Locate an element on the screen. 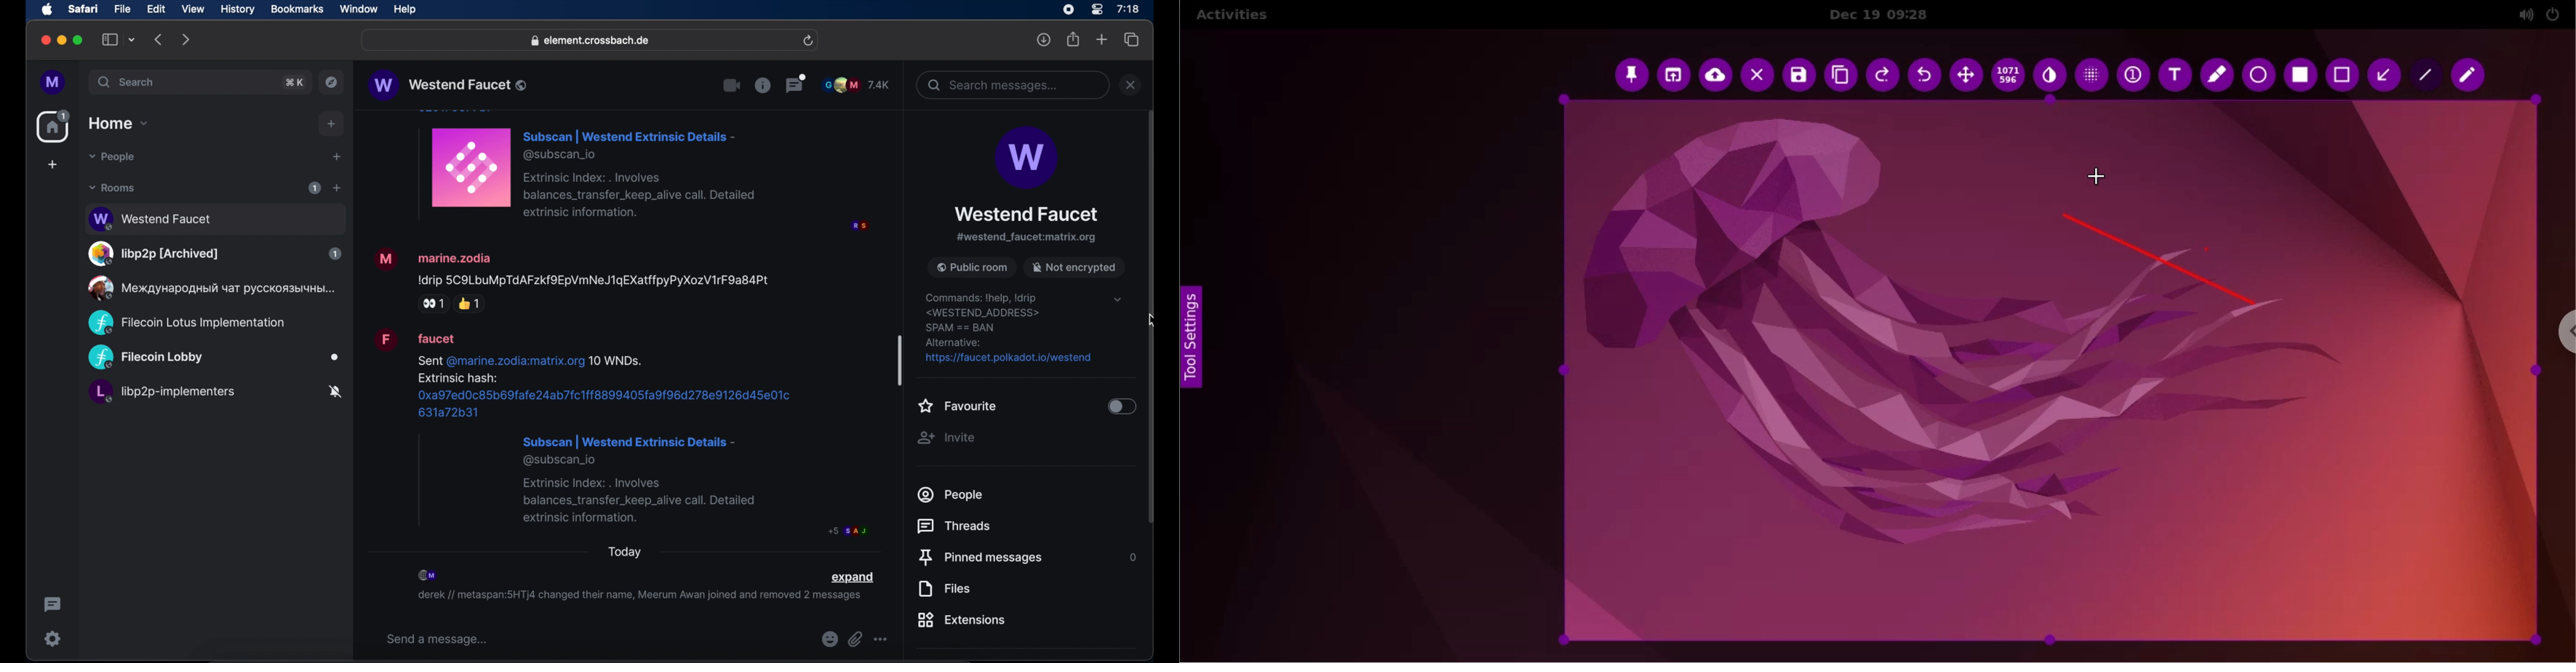  search shortcut is located at coordinates (295, 82).